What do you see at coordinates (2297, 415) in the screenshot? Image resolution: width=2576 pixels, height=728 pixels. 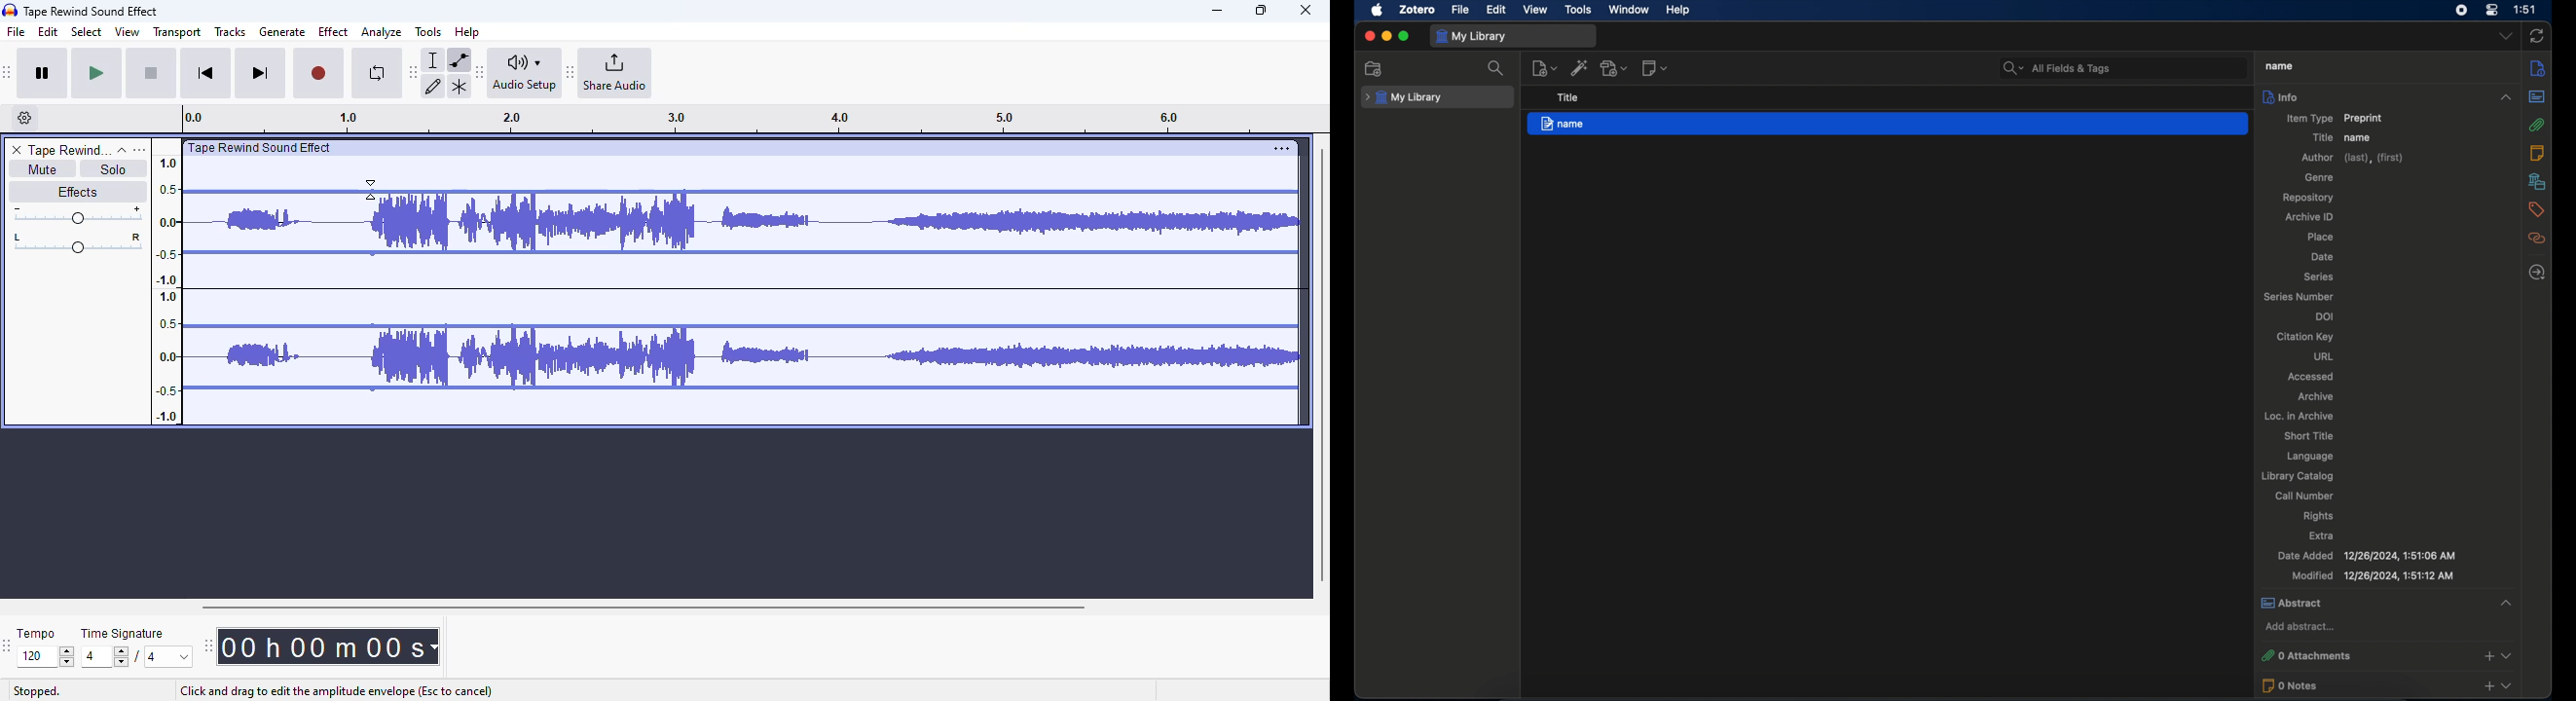 I see `oc. in archive` at bounding box center [2297, 415].